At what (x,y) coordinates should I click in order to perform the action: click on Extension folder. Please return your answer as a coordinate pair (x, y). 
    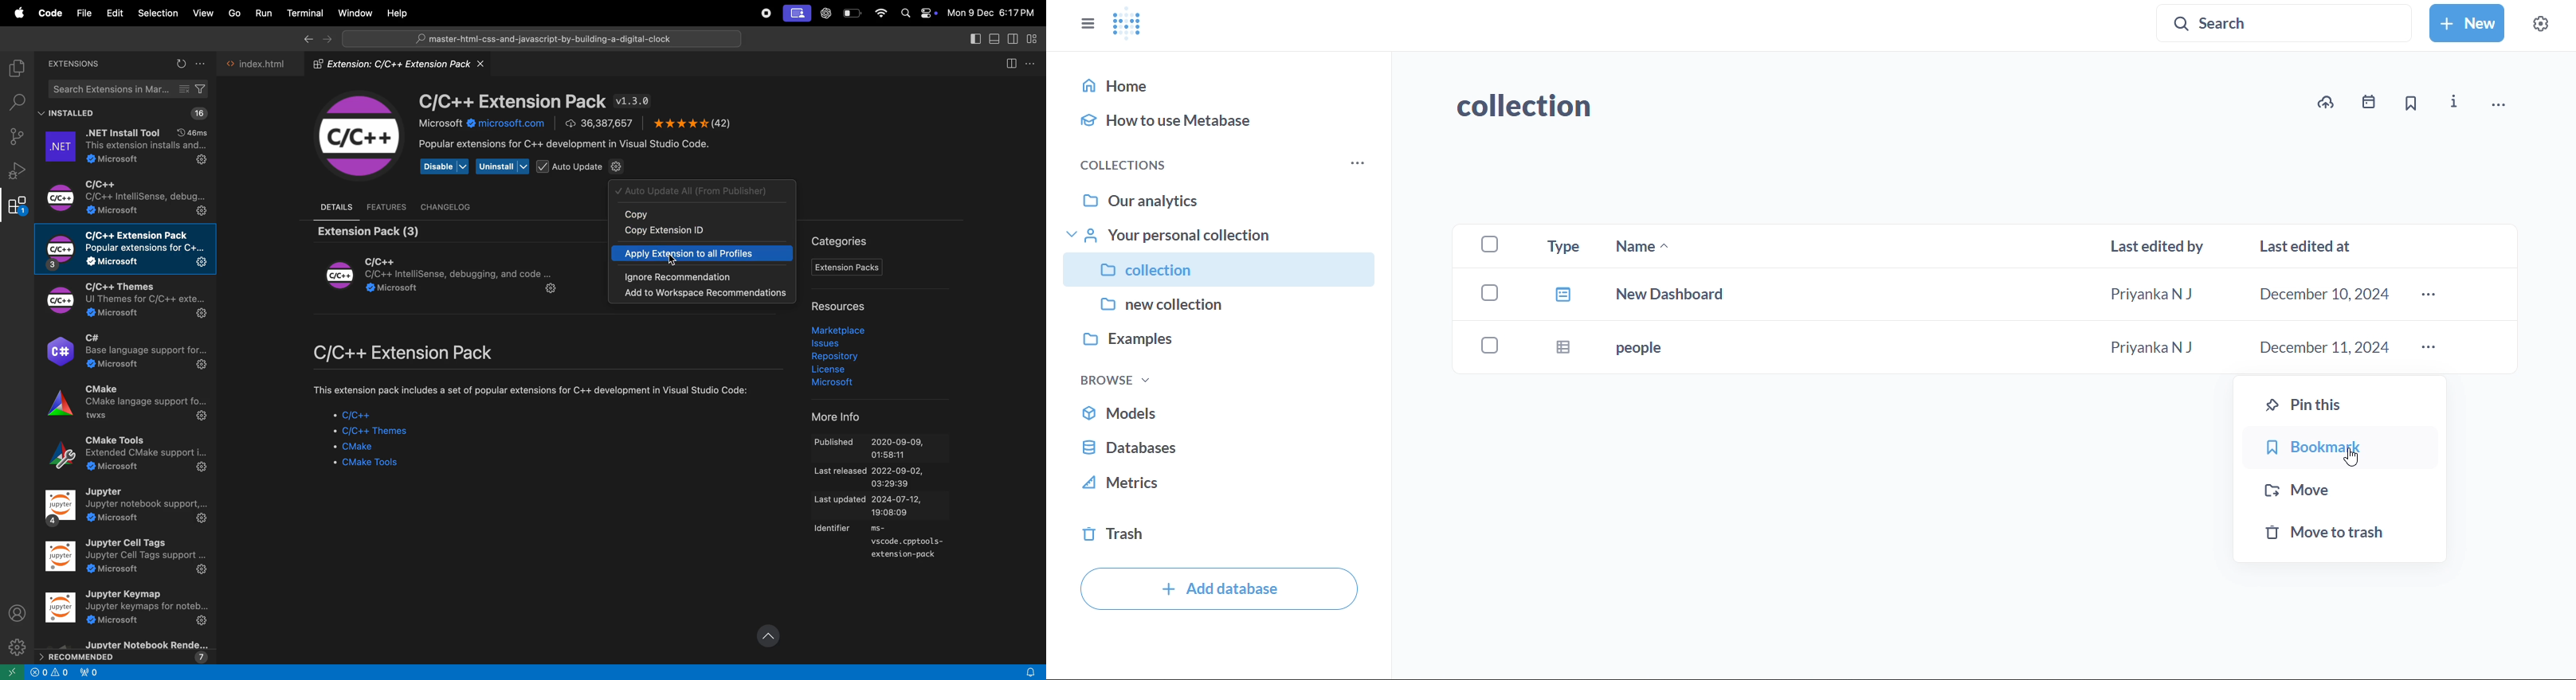
    Looking at the image, I should click on (397, 65).